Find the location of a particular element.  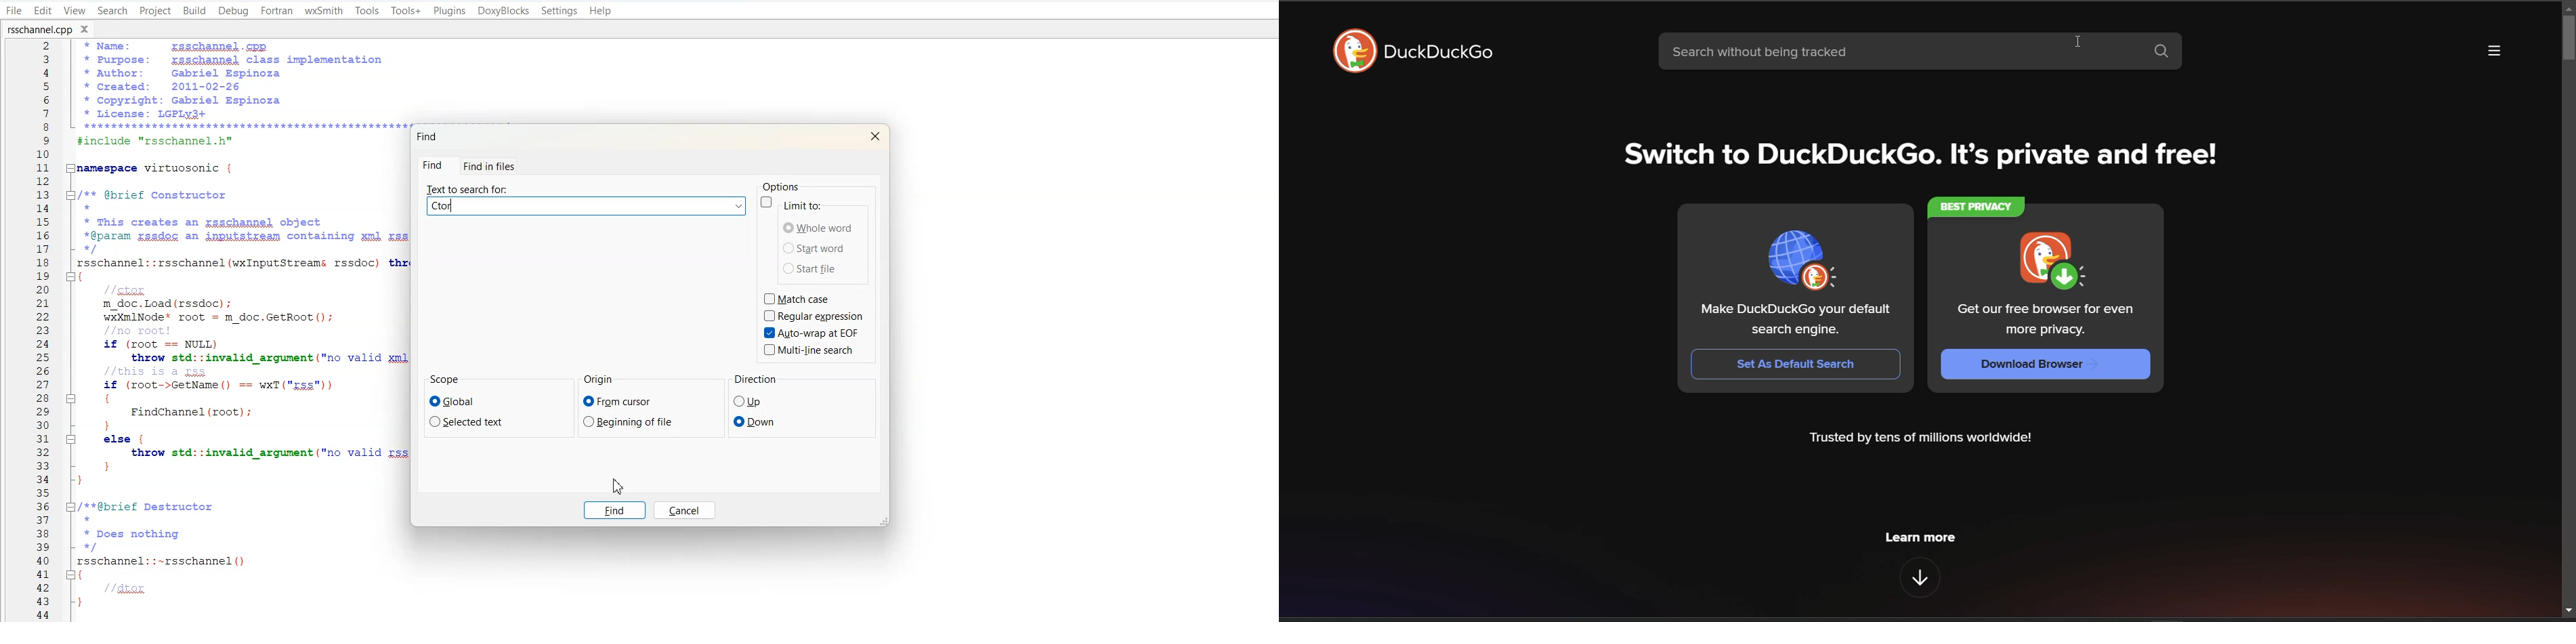

Trusted by tens of millions worldwide! is located at coordinates (1920, 438).